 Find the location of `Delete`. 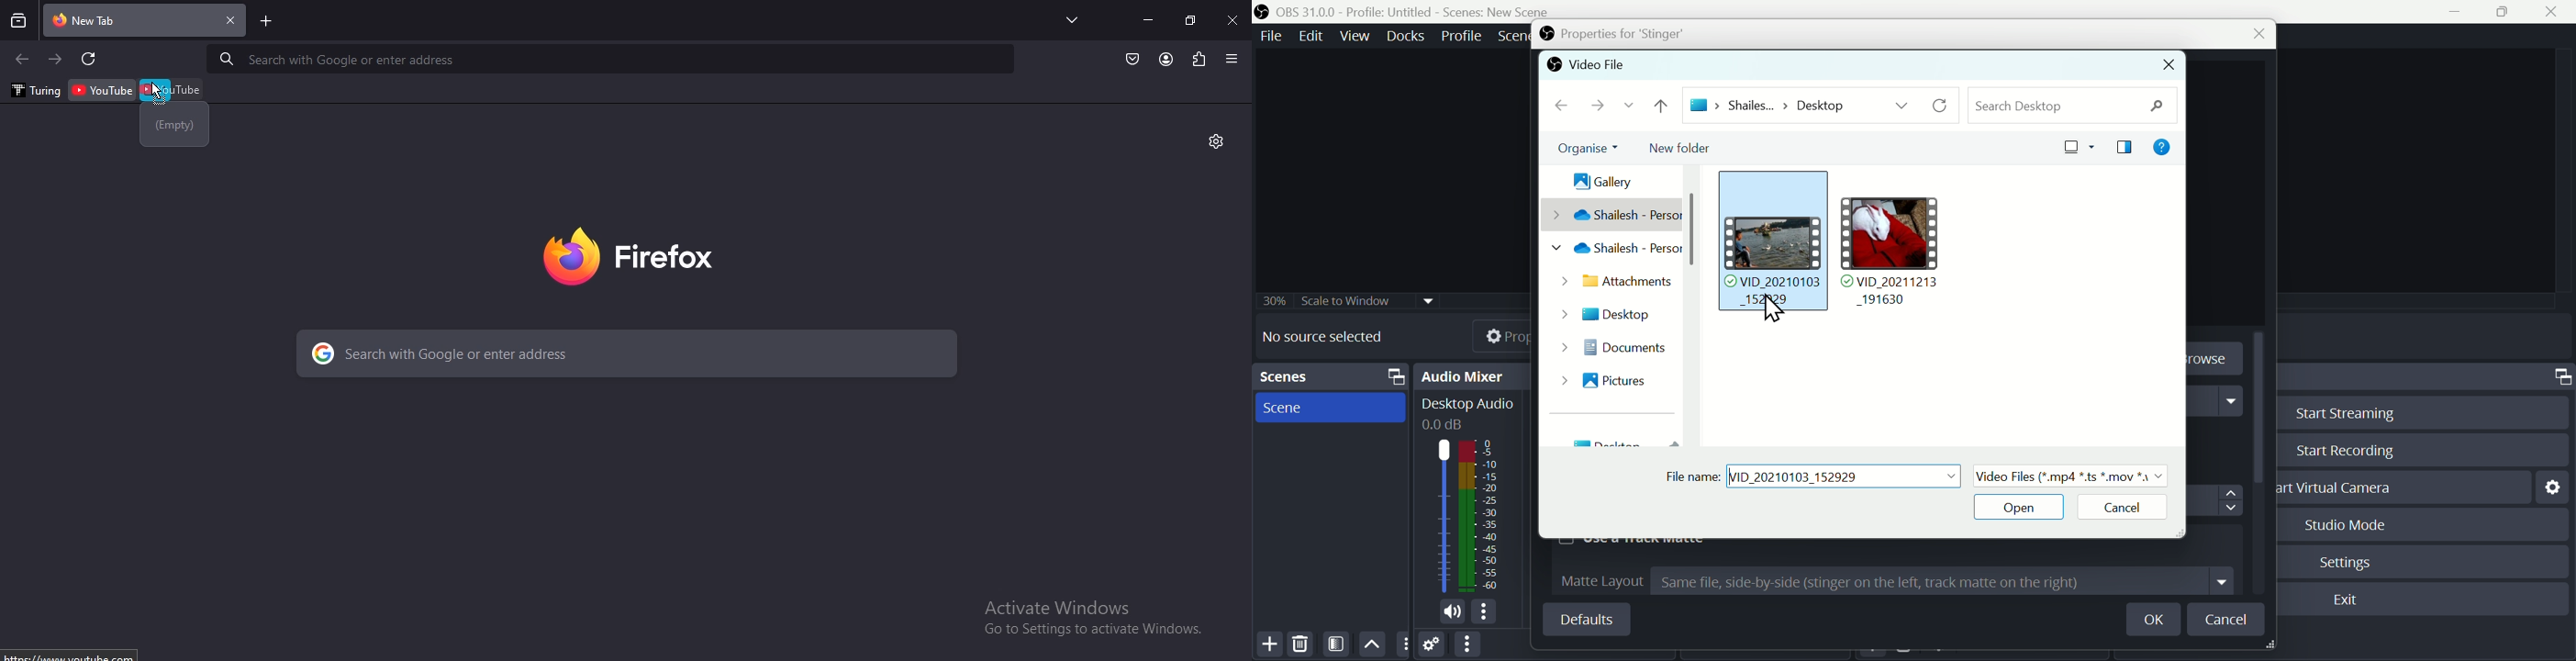

Delete is located at coordinates (1299, 643).